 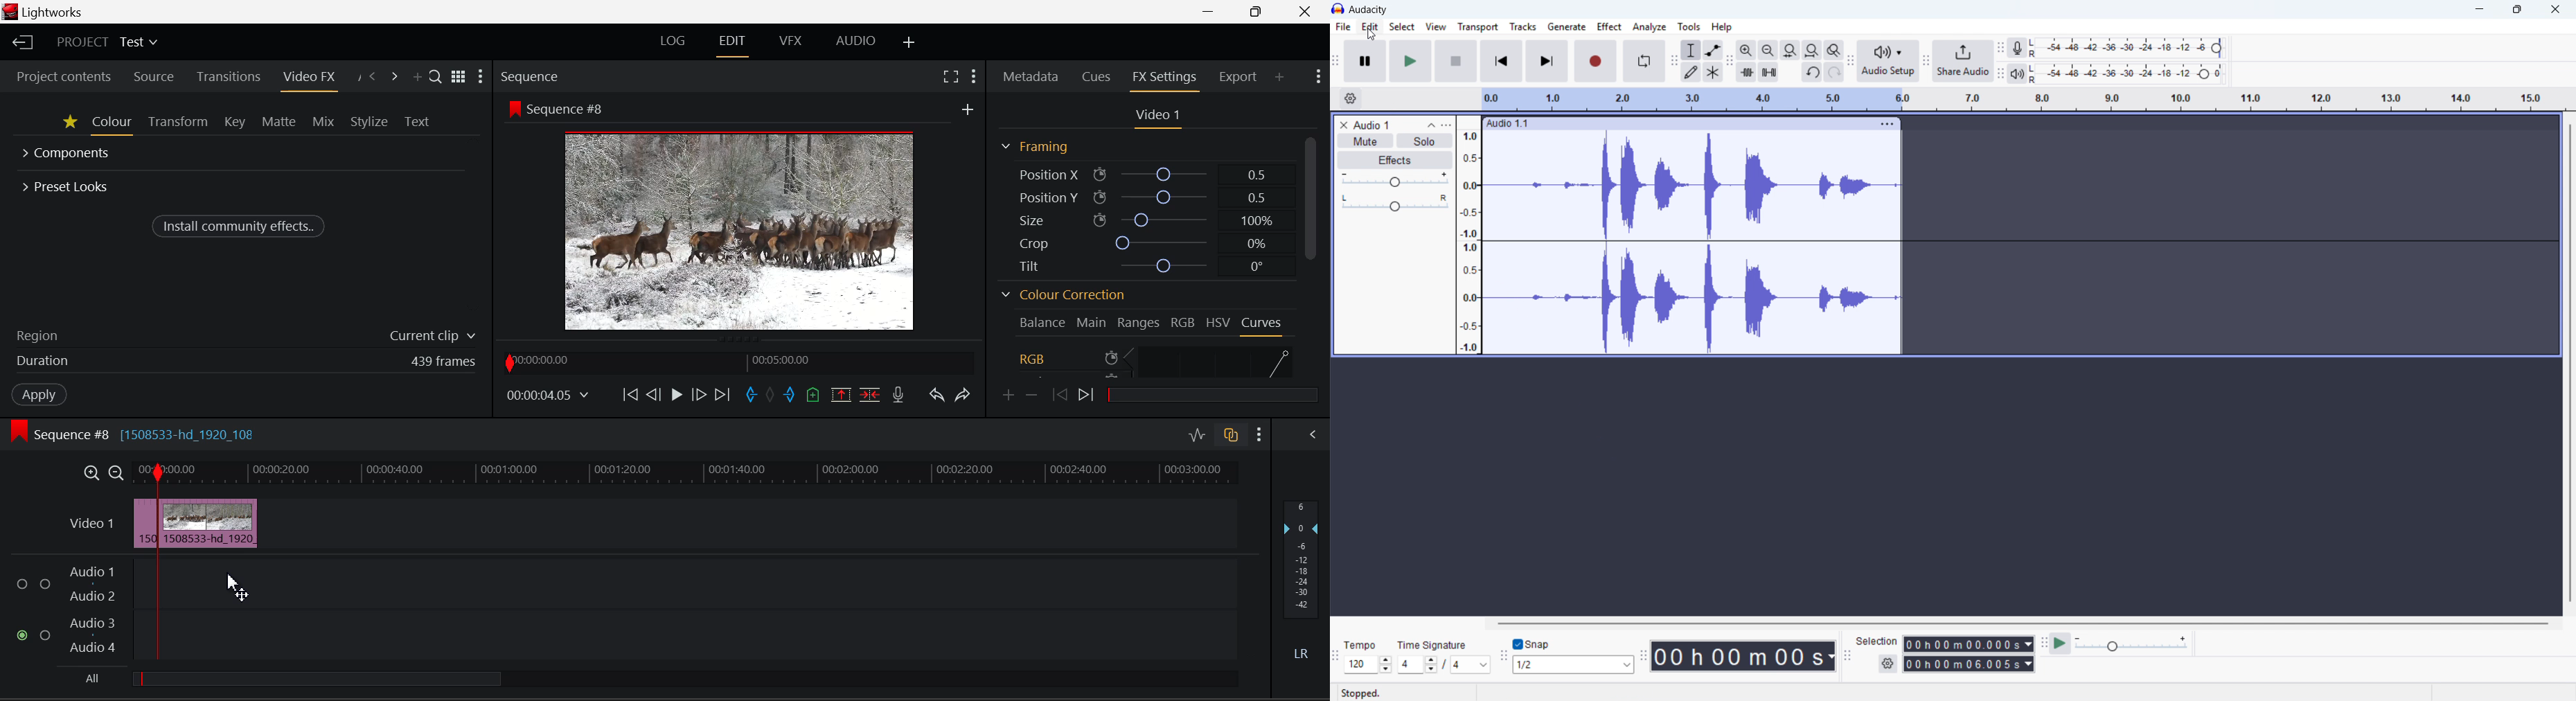 What do you see at coordinates (1691, 242) in the screenshot?
I see `track waveform` at bounding box center [1691, 242].